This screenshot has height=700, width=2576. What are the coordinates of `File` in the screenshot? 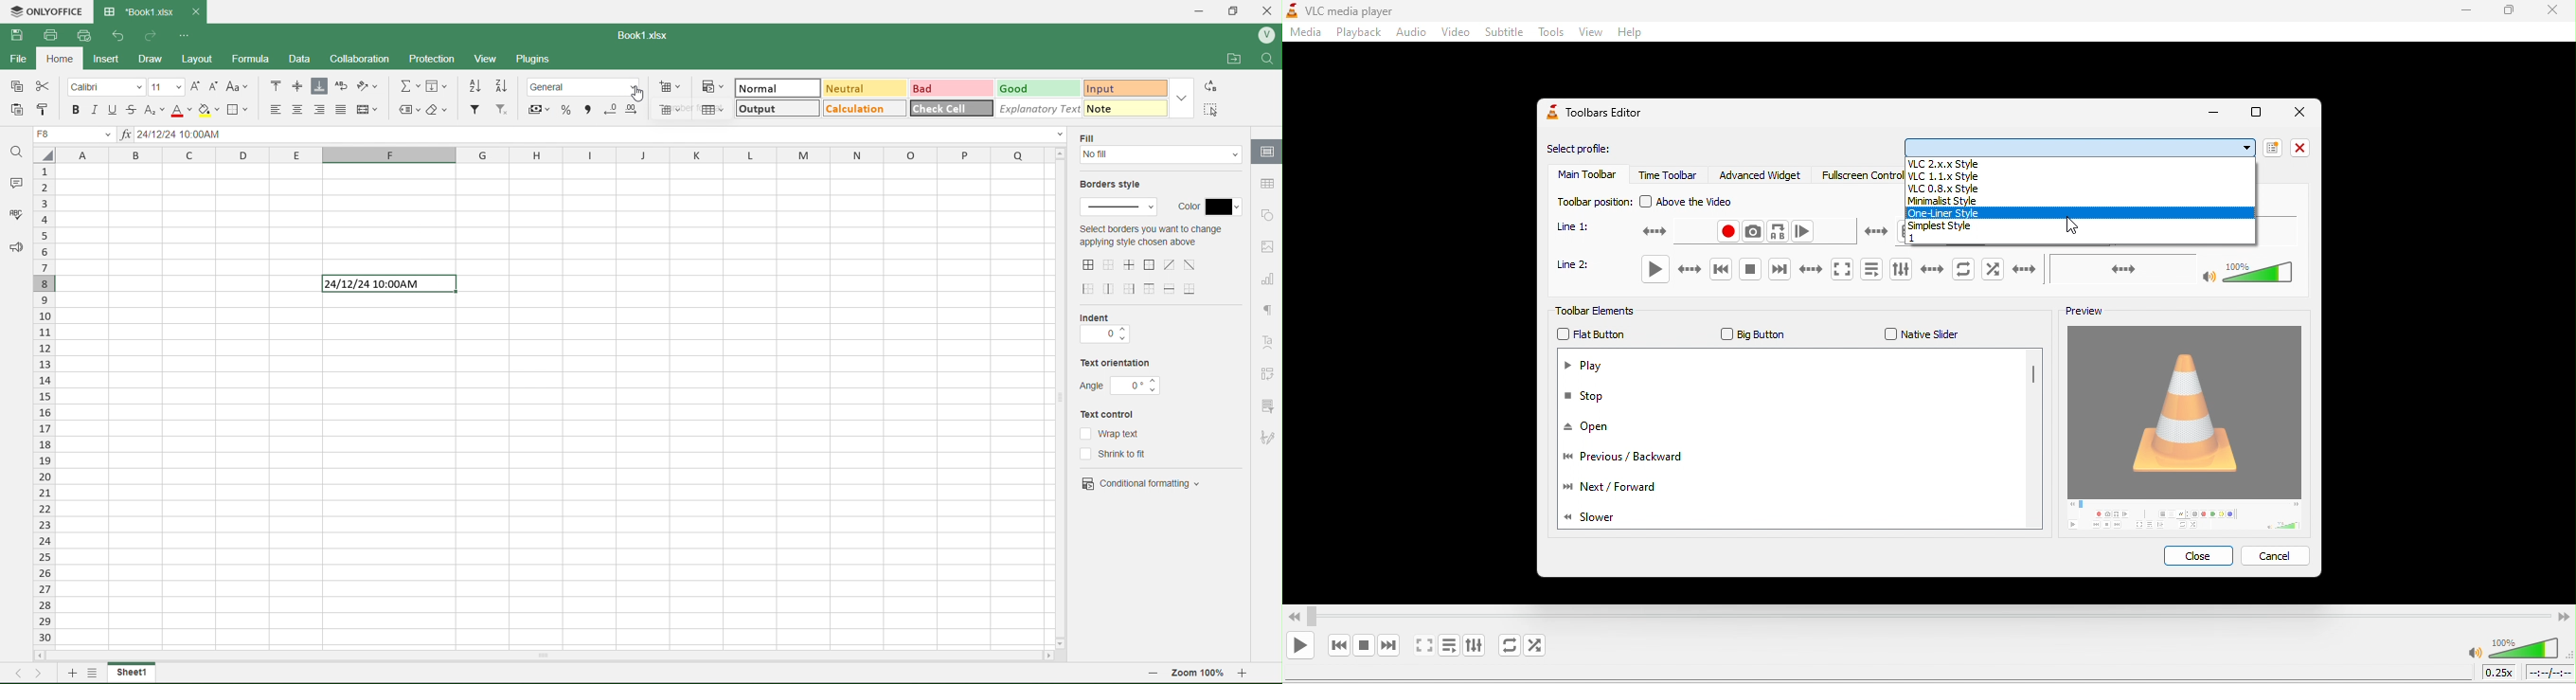 It's located at (21, 62).